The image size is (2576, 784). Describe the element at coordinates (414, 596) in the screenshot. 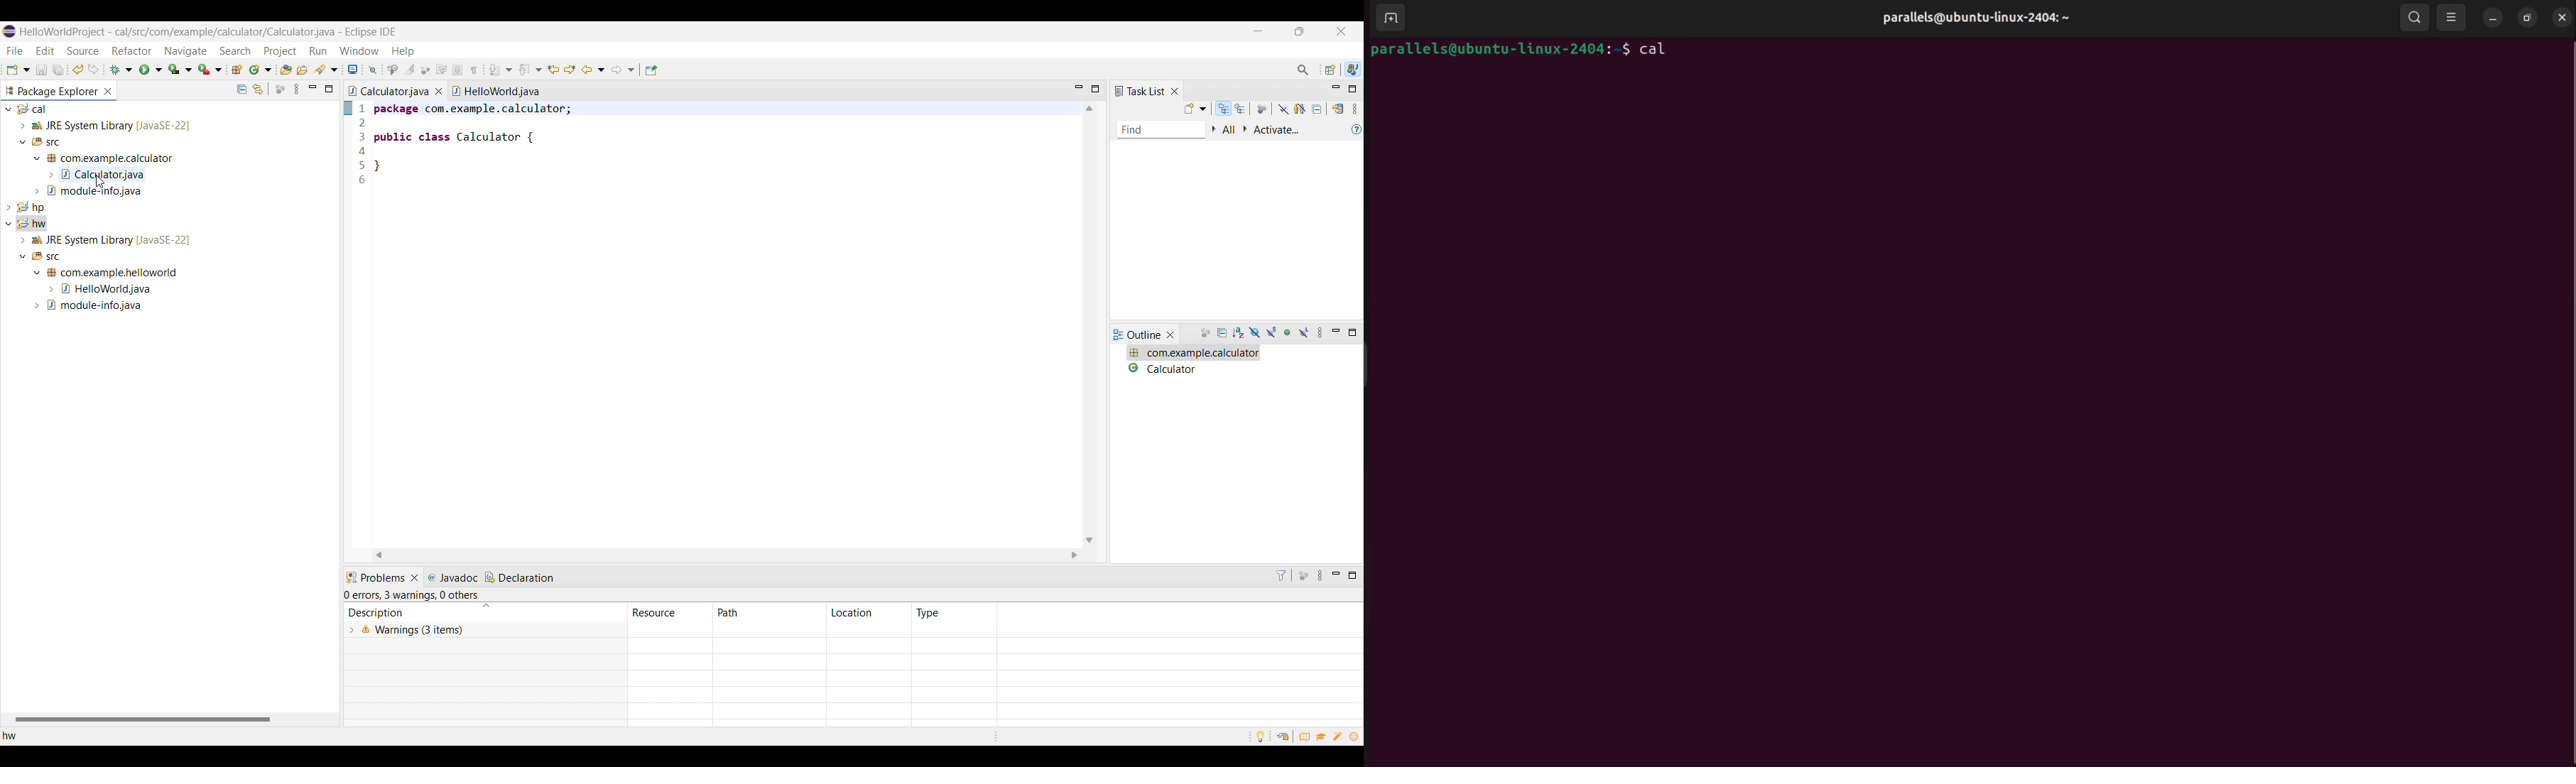

I see `Current errors and warnings` at that location.